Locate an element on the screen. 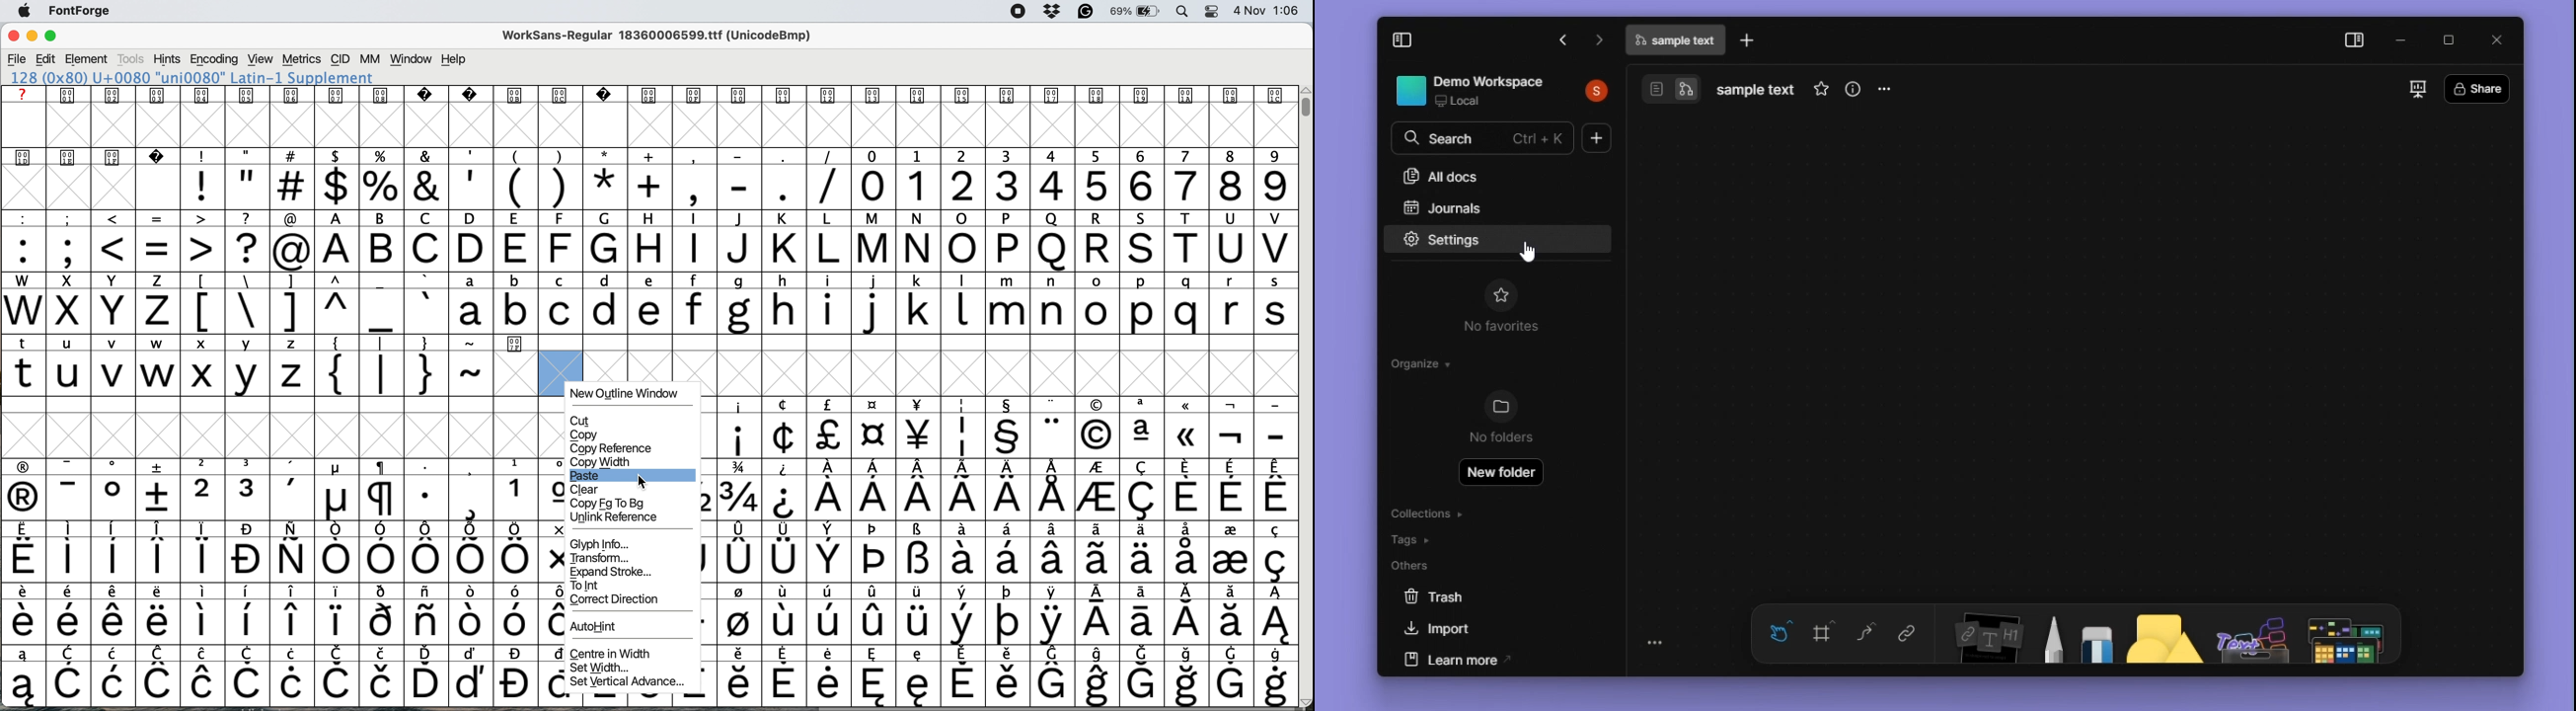 The image size is (2576, 728). special characters is located at coordinates (317, 343).